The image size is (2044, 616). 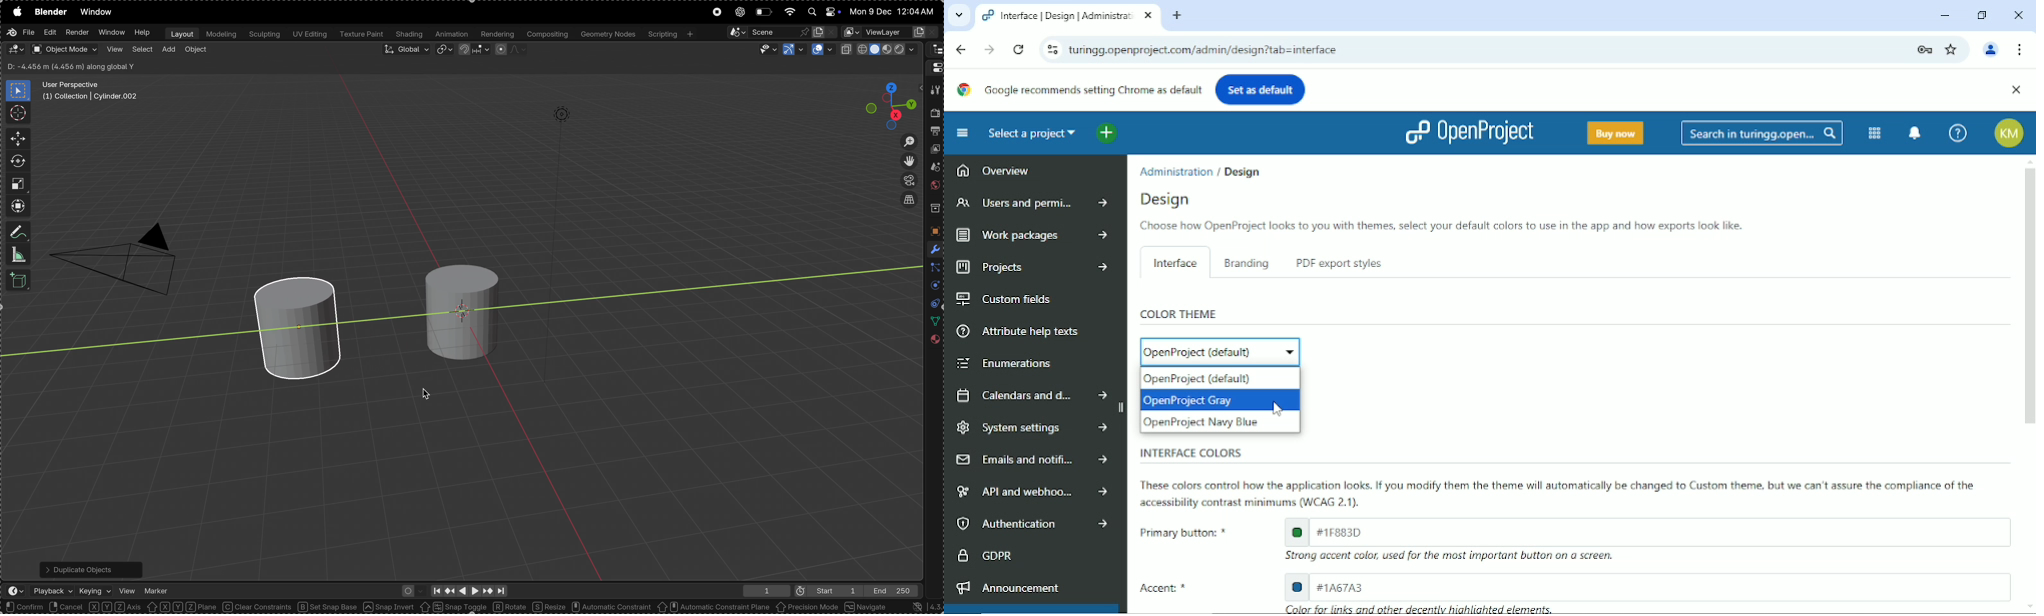 I want to click on Branding, so click(x=1247, y=263).